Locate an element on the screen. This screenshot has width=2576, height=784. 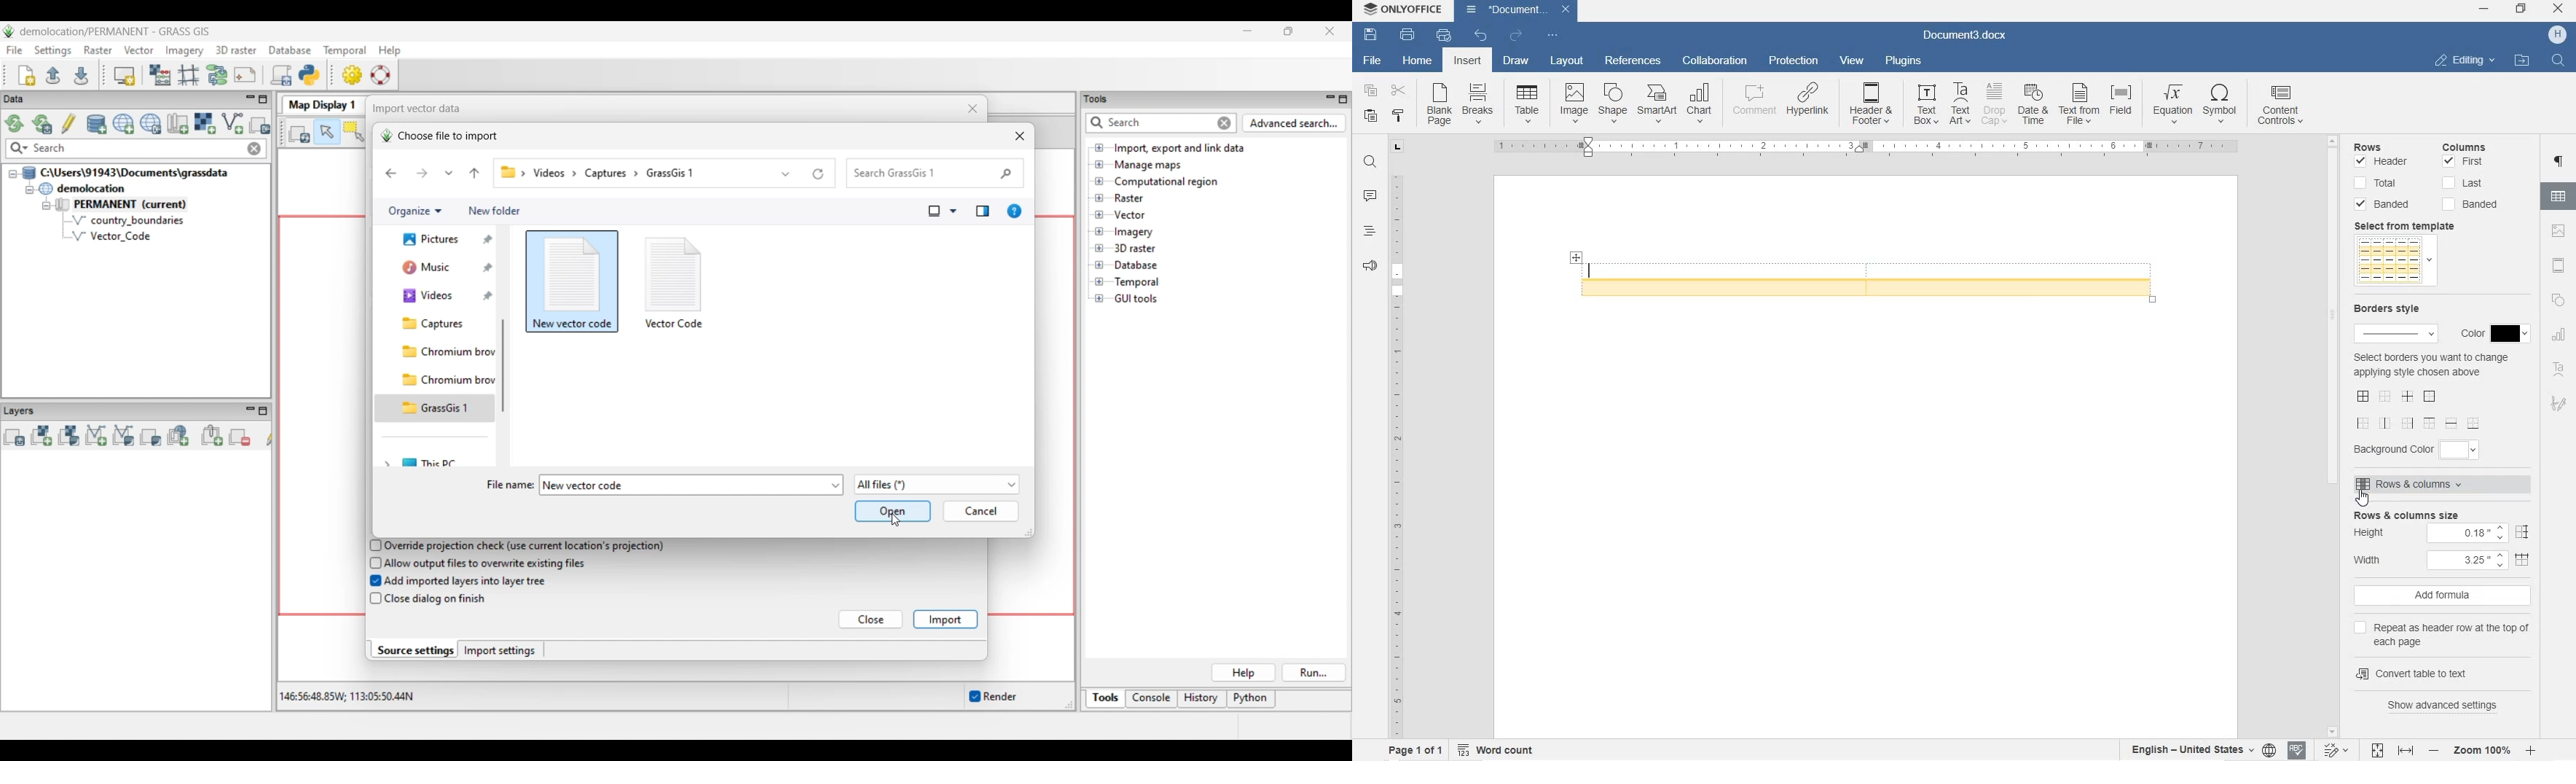
CUSTOMIZE QUICK ACCESS TOOLBAR is located at coordinates (1551, 35).